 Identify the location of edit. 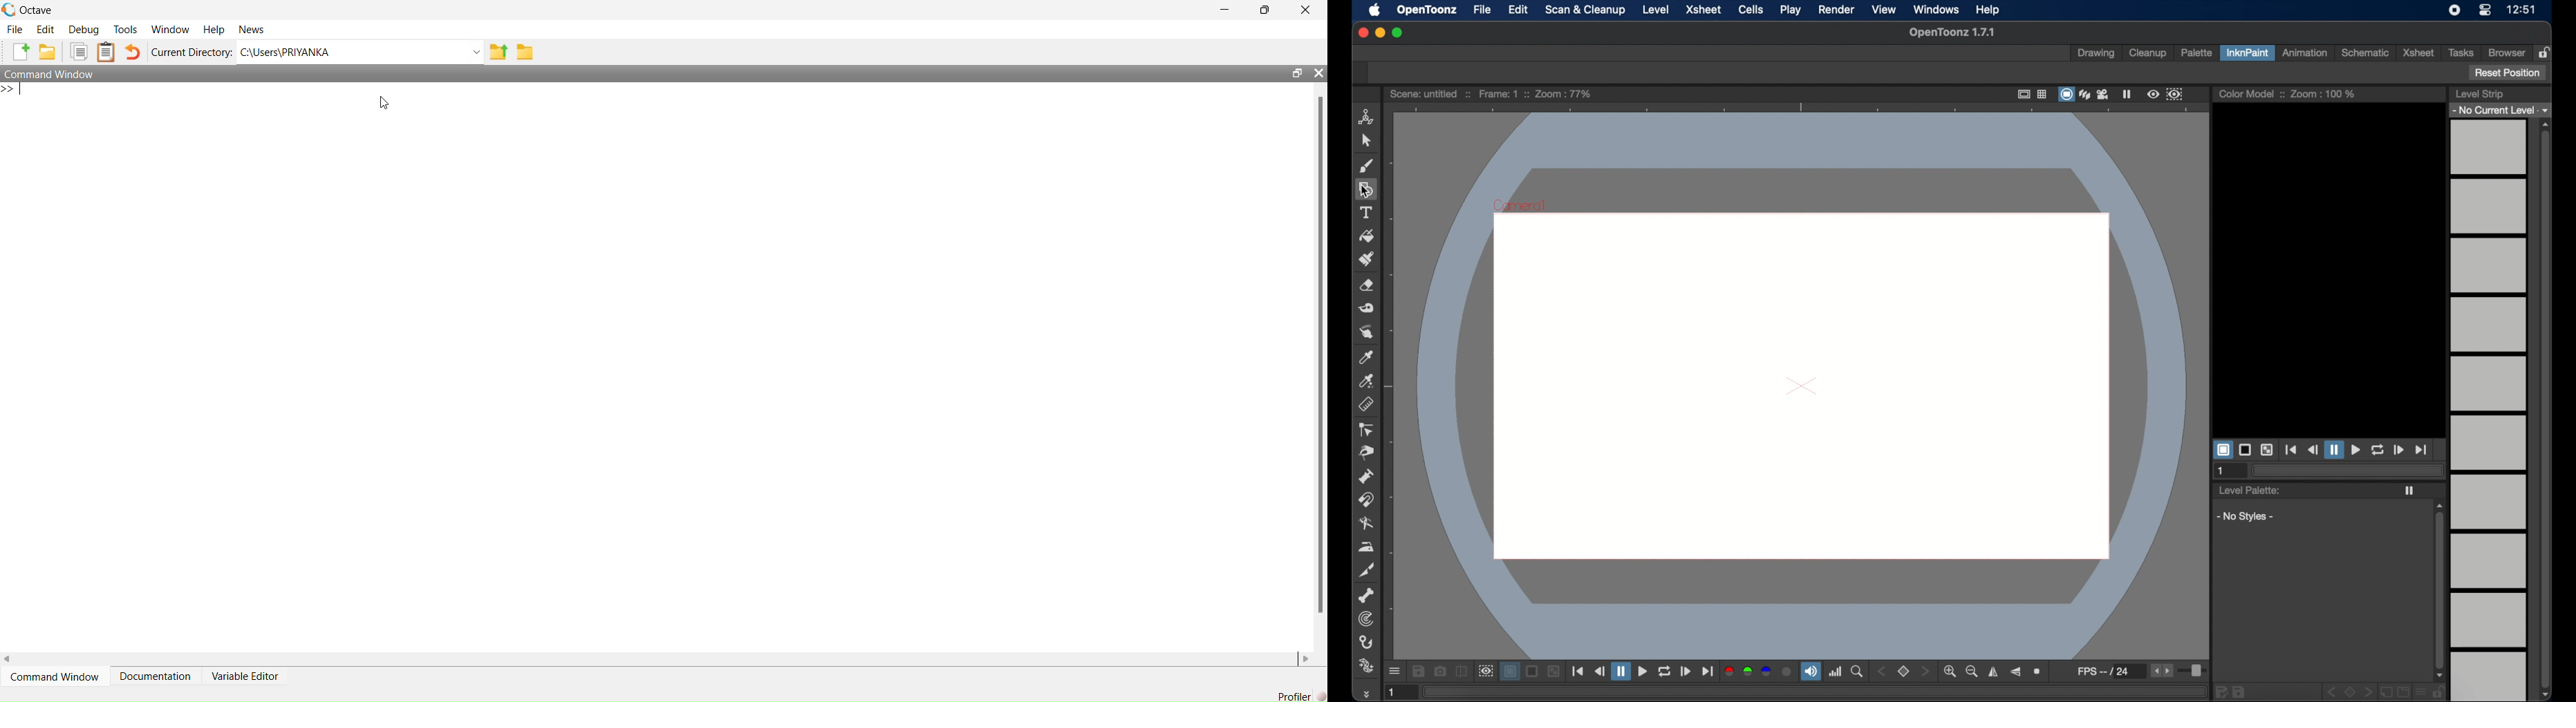
(1519, 9).